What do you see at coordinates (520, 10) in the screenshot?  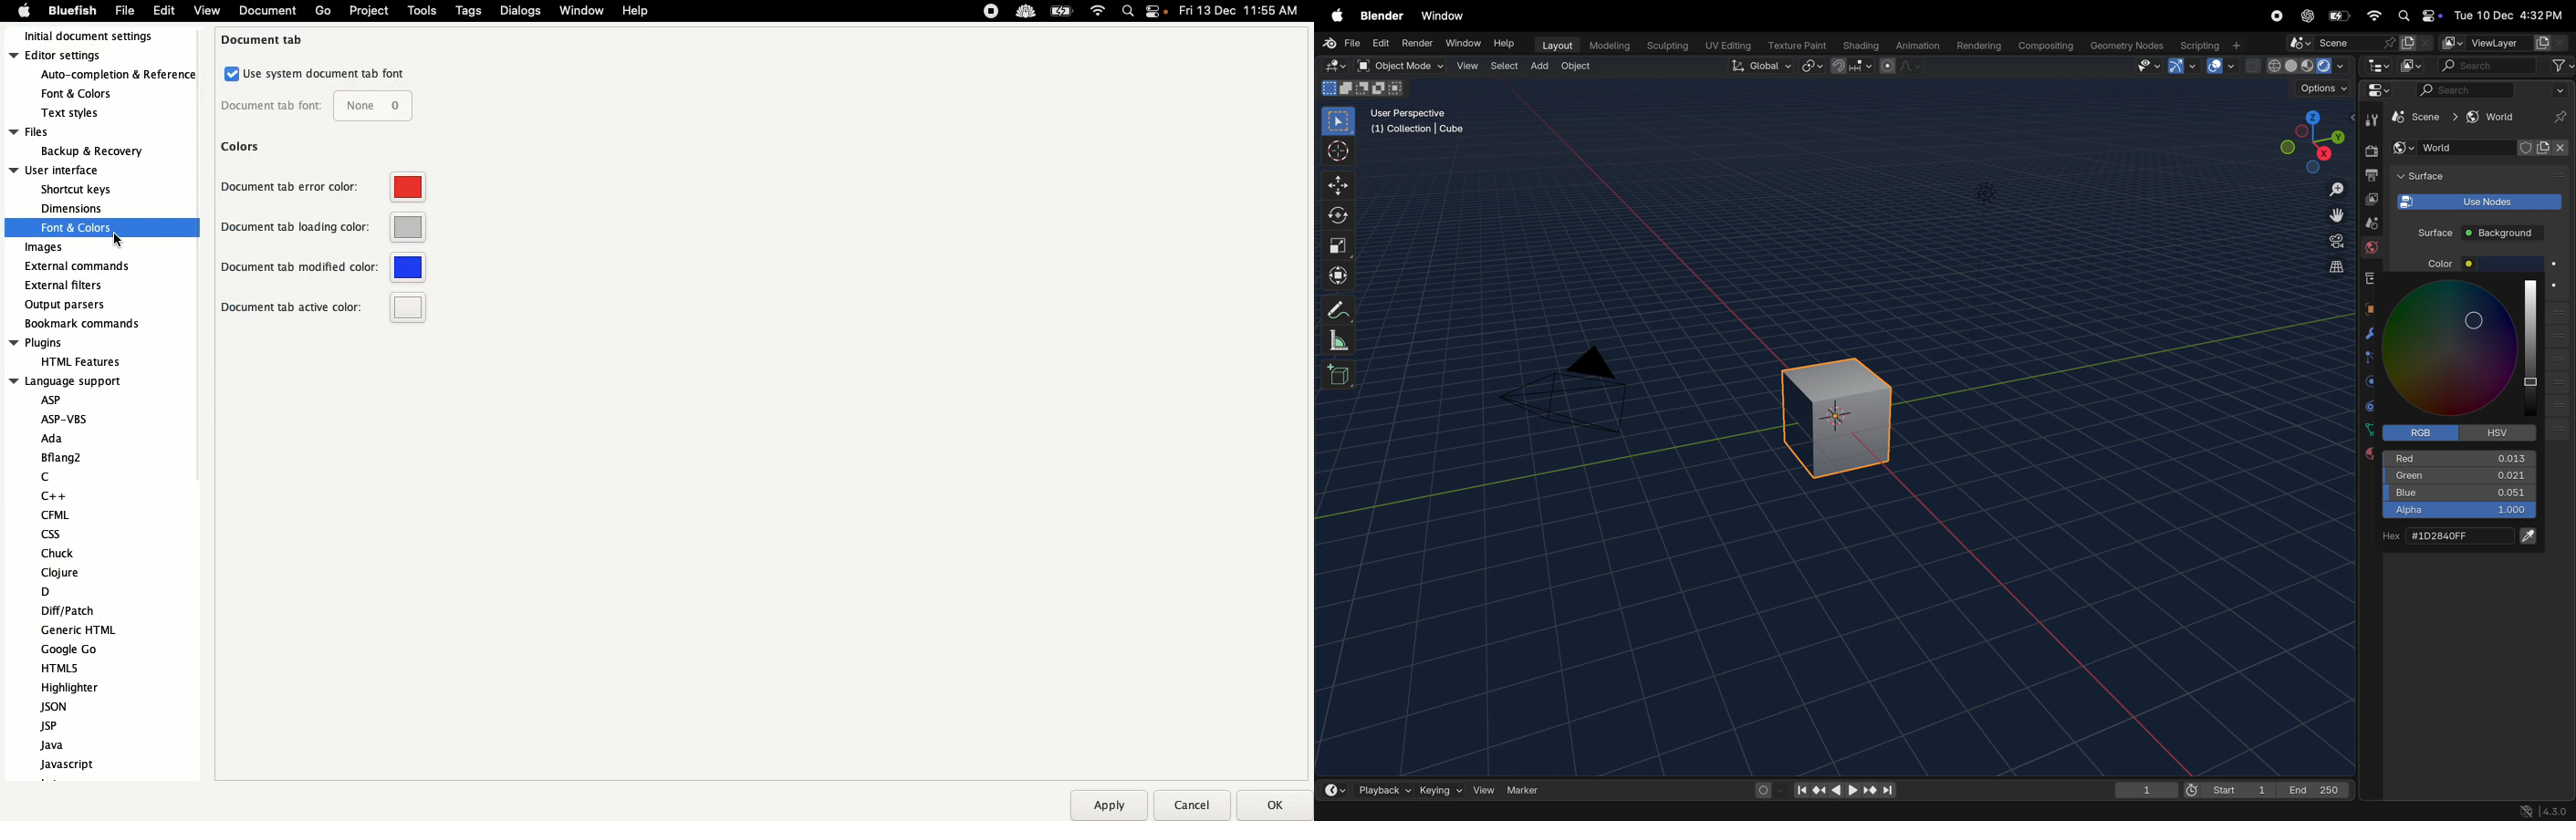 I see `Dialogs` at bounding box center [520, 10].